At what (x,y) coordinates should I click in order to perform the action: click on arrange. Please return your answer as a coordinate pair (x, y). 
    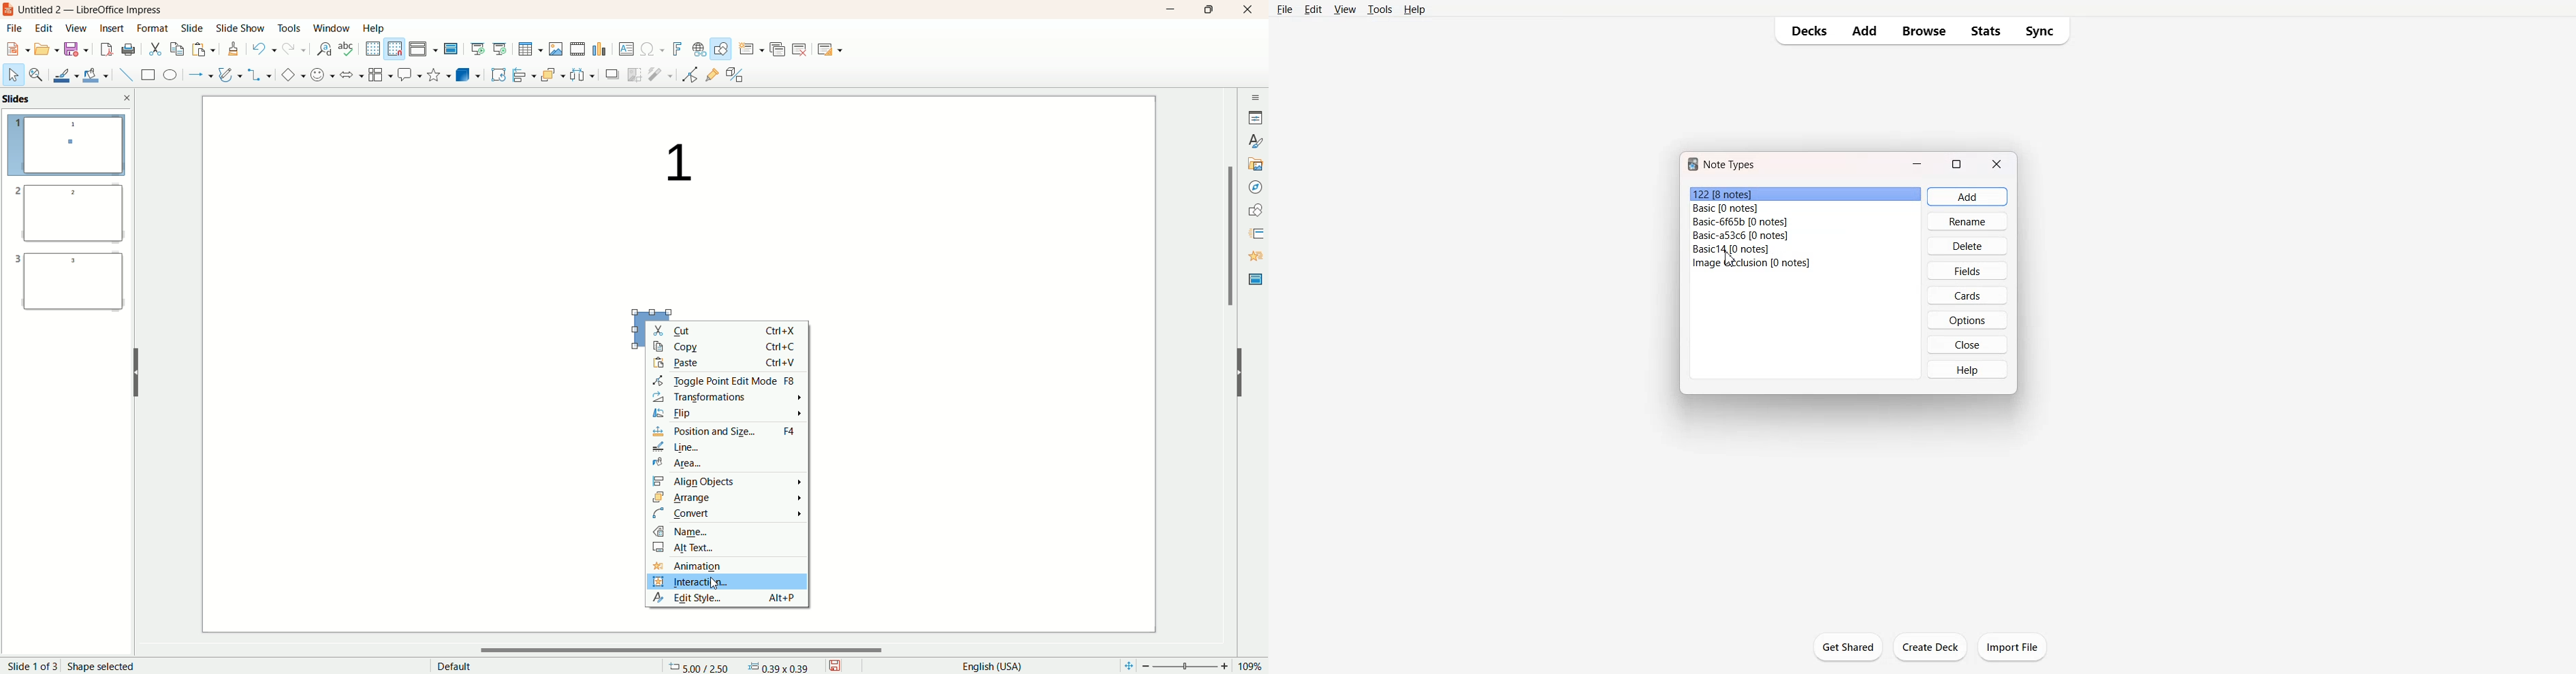
    Looking at the image, I should click on (549, 73).